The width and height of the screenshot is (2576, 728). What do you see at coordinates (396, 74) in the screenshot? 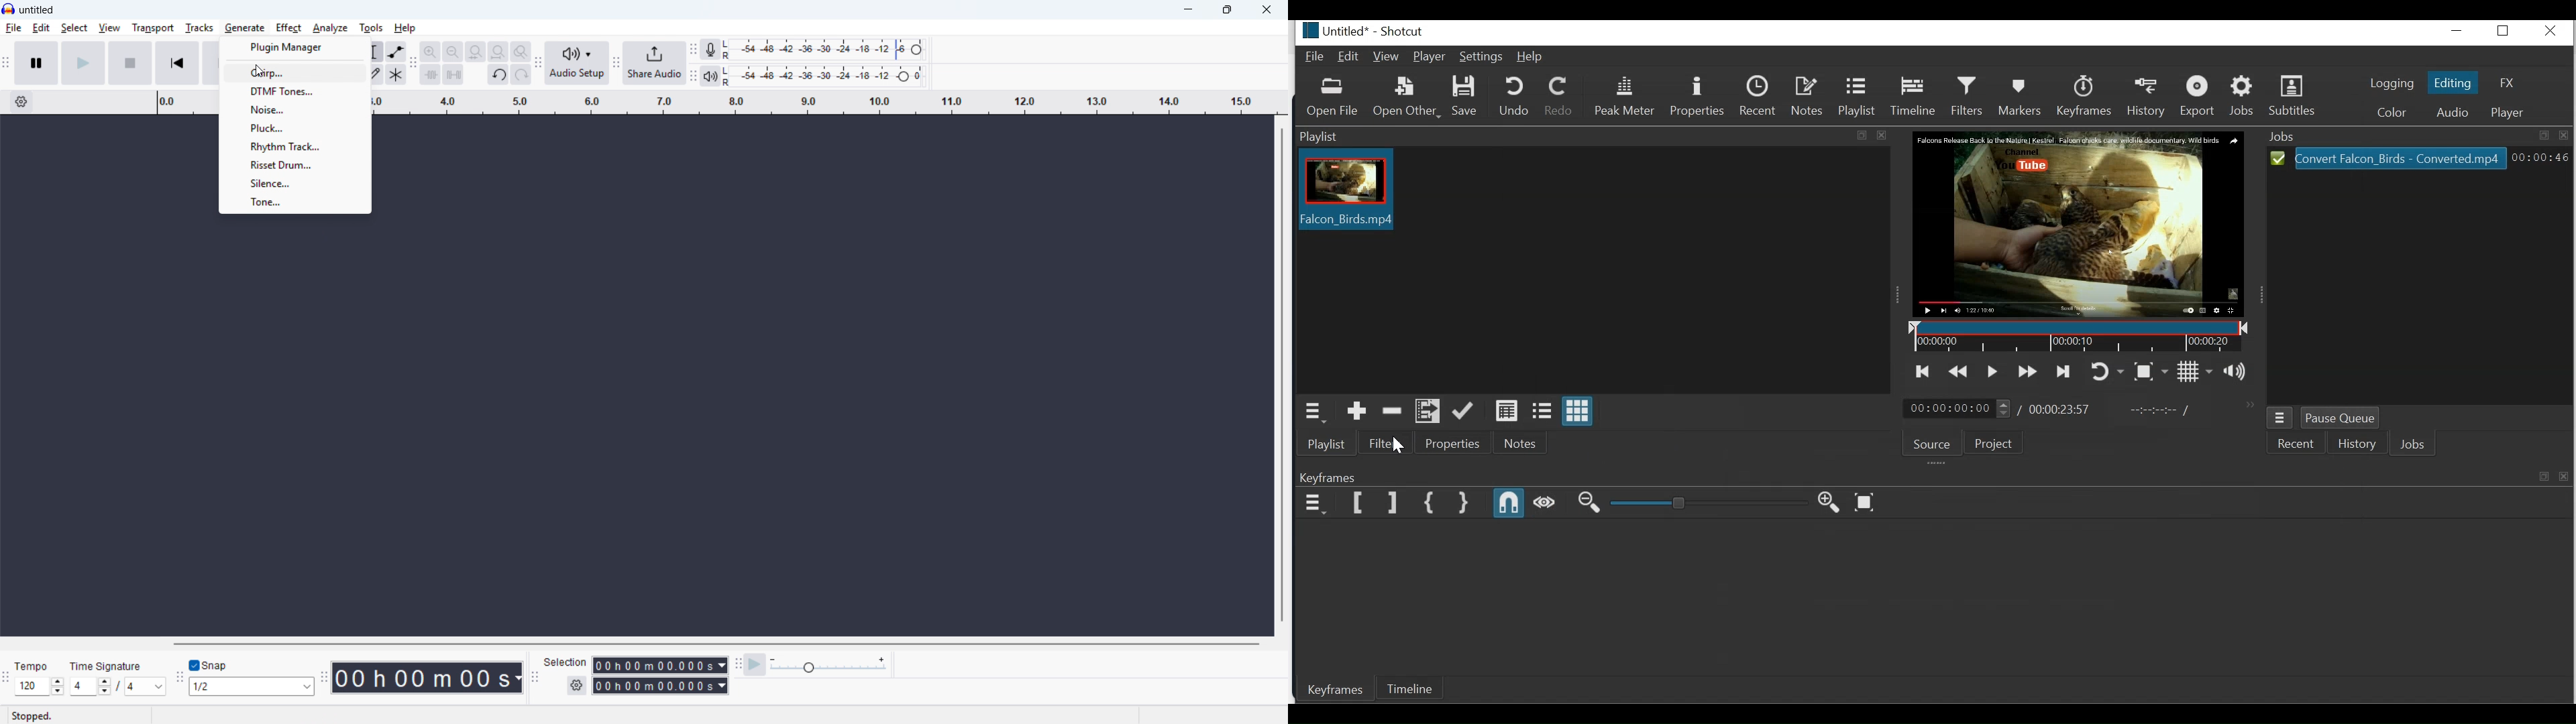
I see `Multi - tool` at bounding box center [396, 74].